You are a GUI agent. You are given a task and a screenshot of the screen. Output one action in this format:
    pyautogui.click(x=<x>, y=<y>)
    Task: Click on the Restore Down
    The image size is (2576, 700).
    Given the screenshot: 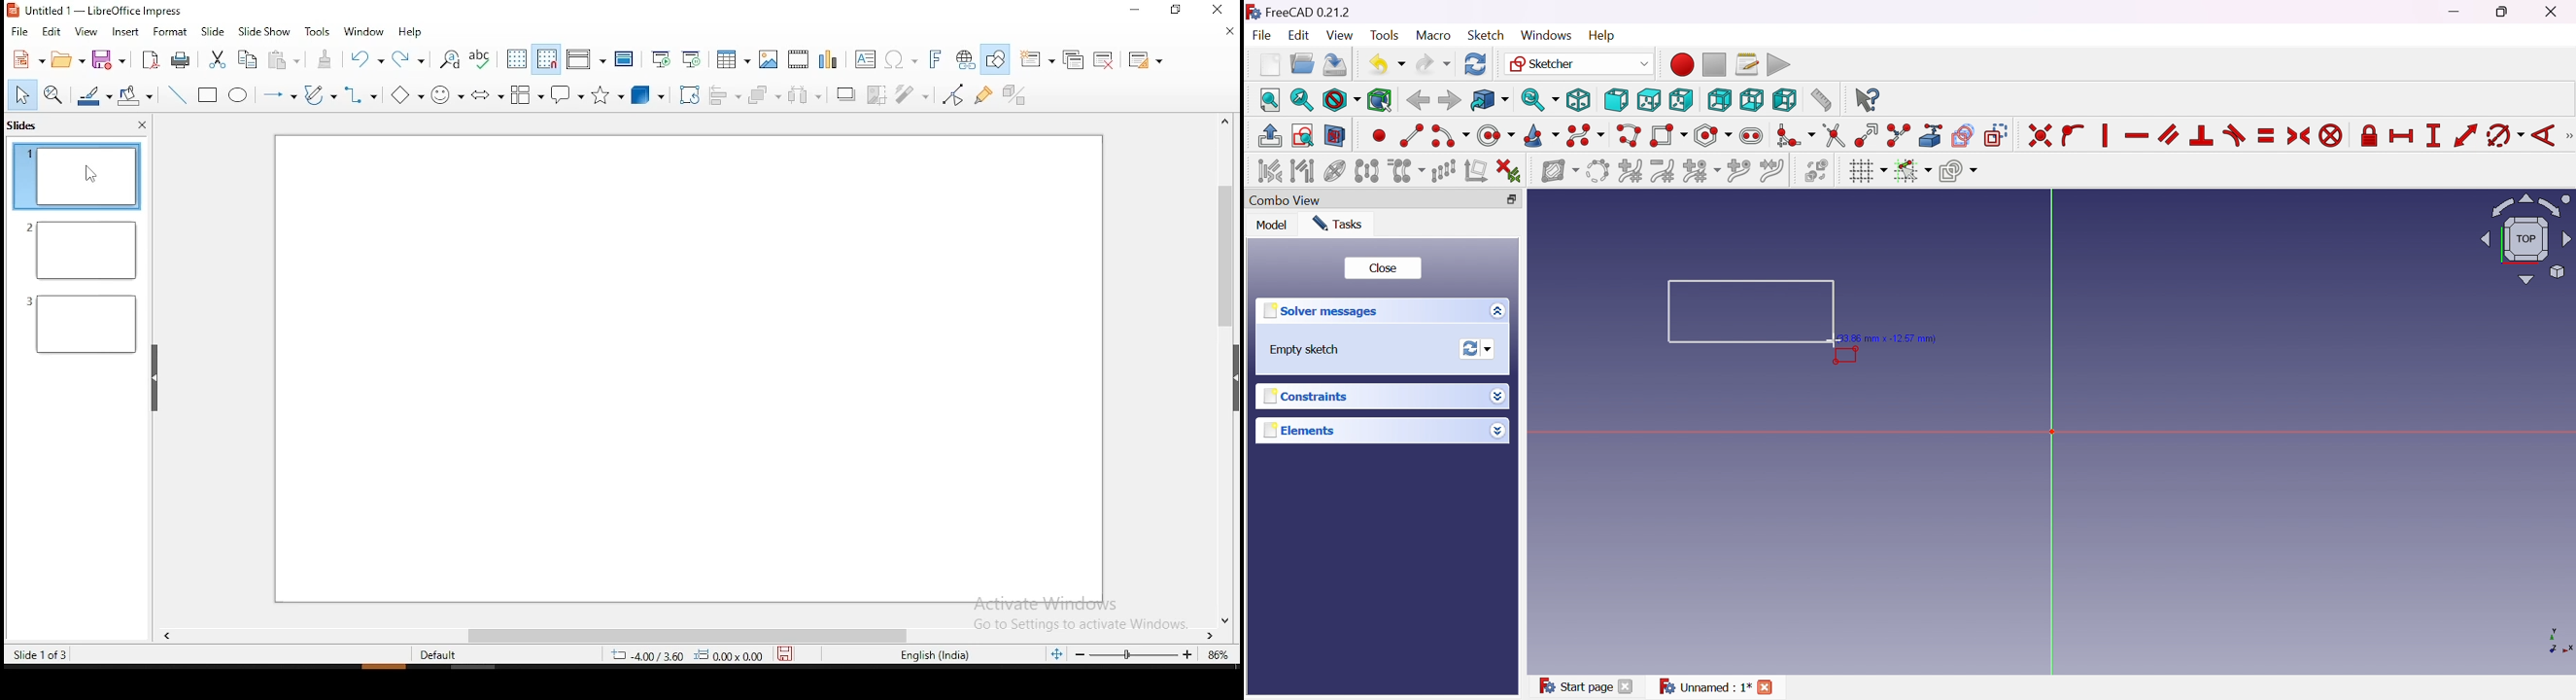 What is the action you would take?
    pyautogui.click(x=2504, y=13)
    